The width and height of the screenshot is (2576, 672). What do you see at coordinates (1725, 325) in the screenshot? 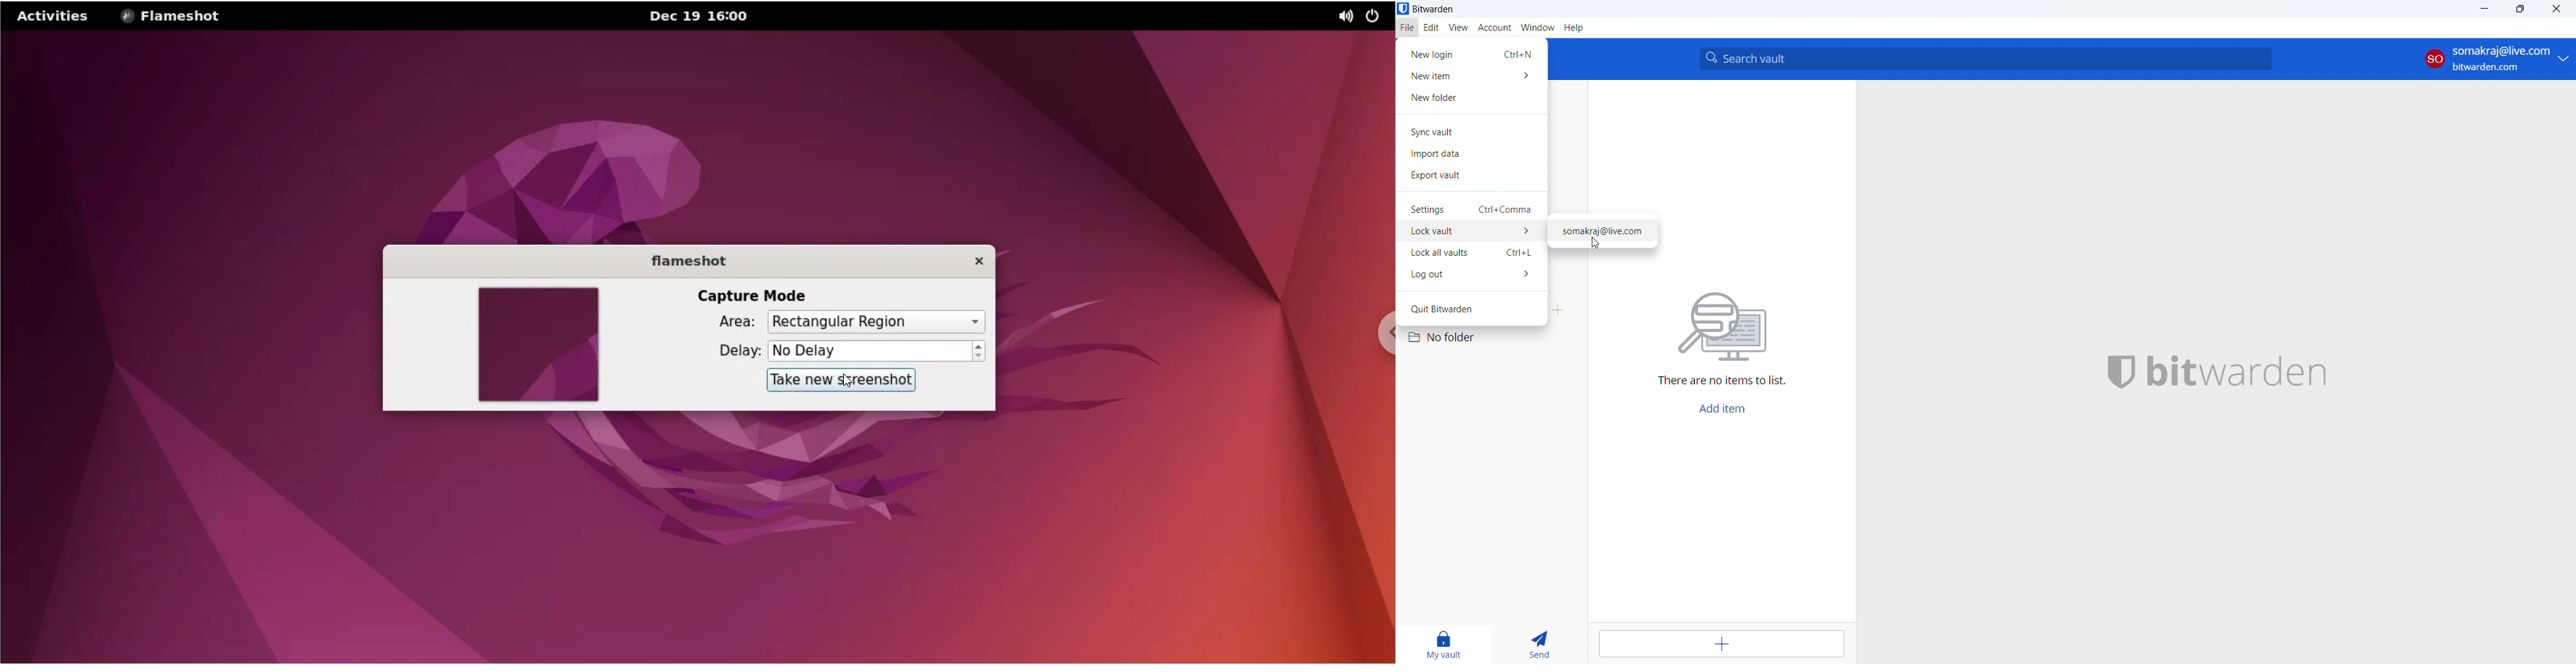
I see `search for file vector image` at bounding box center [1725, 325].